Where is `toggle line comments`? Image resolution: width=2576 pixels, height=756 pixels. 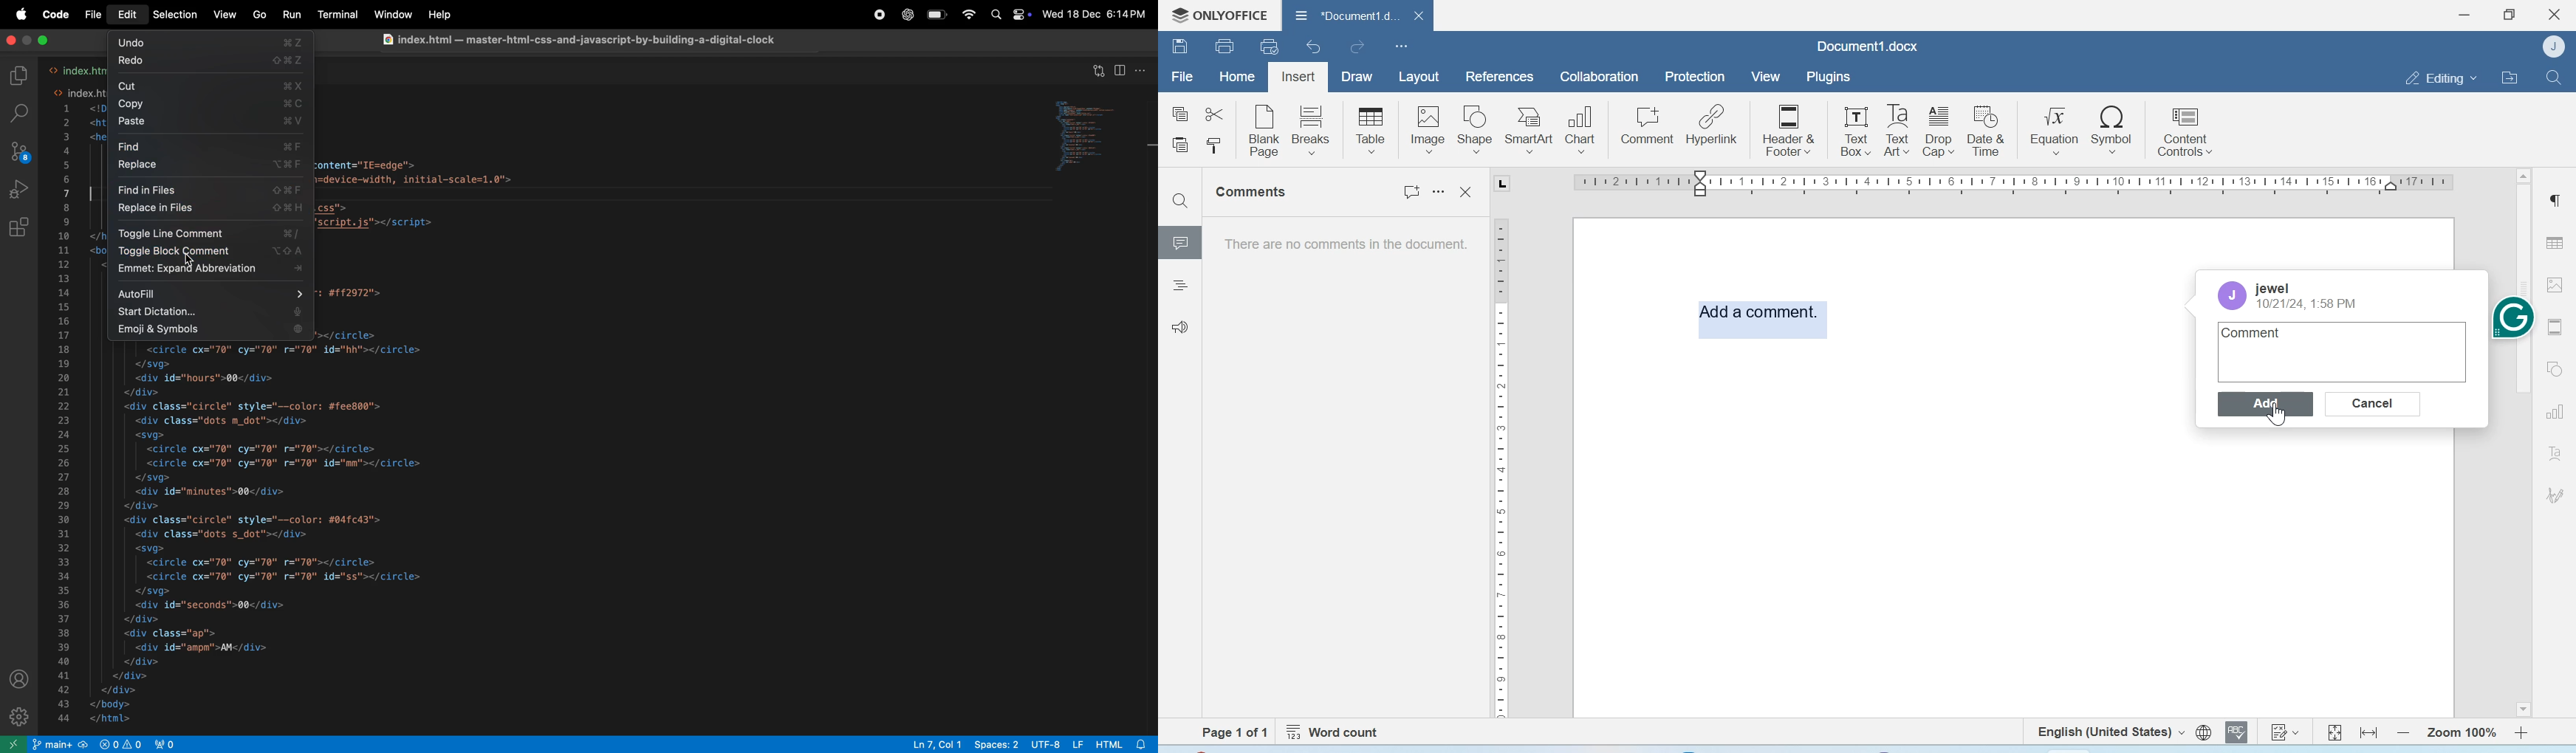
toggle line comments is located at coordinates (211, 233).